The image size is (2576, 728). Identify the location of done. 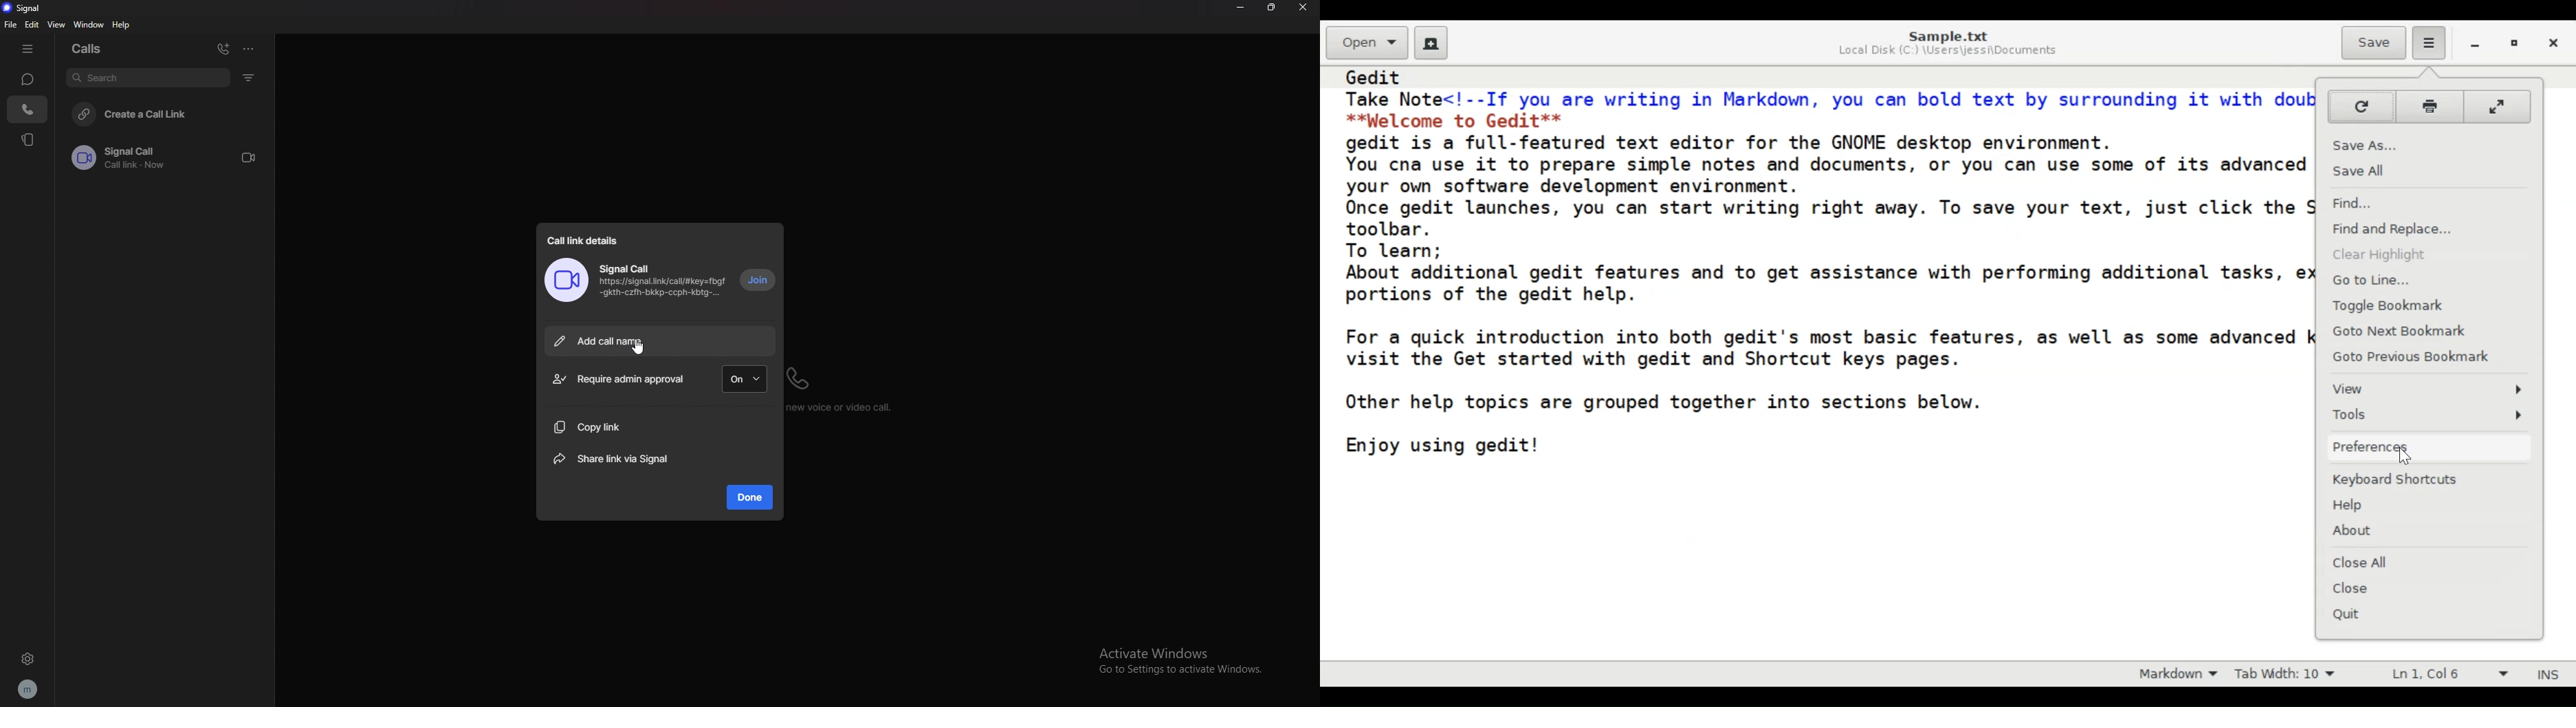
(751, 497).